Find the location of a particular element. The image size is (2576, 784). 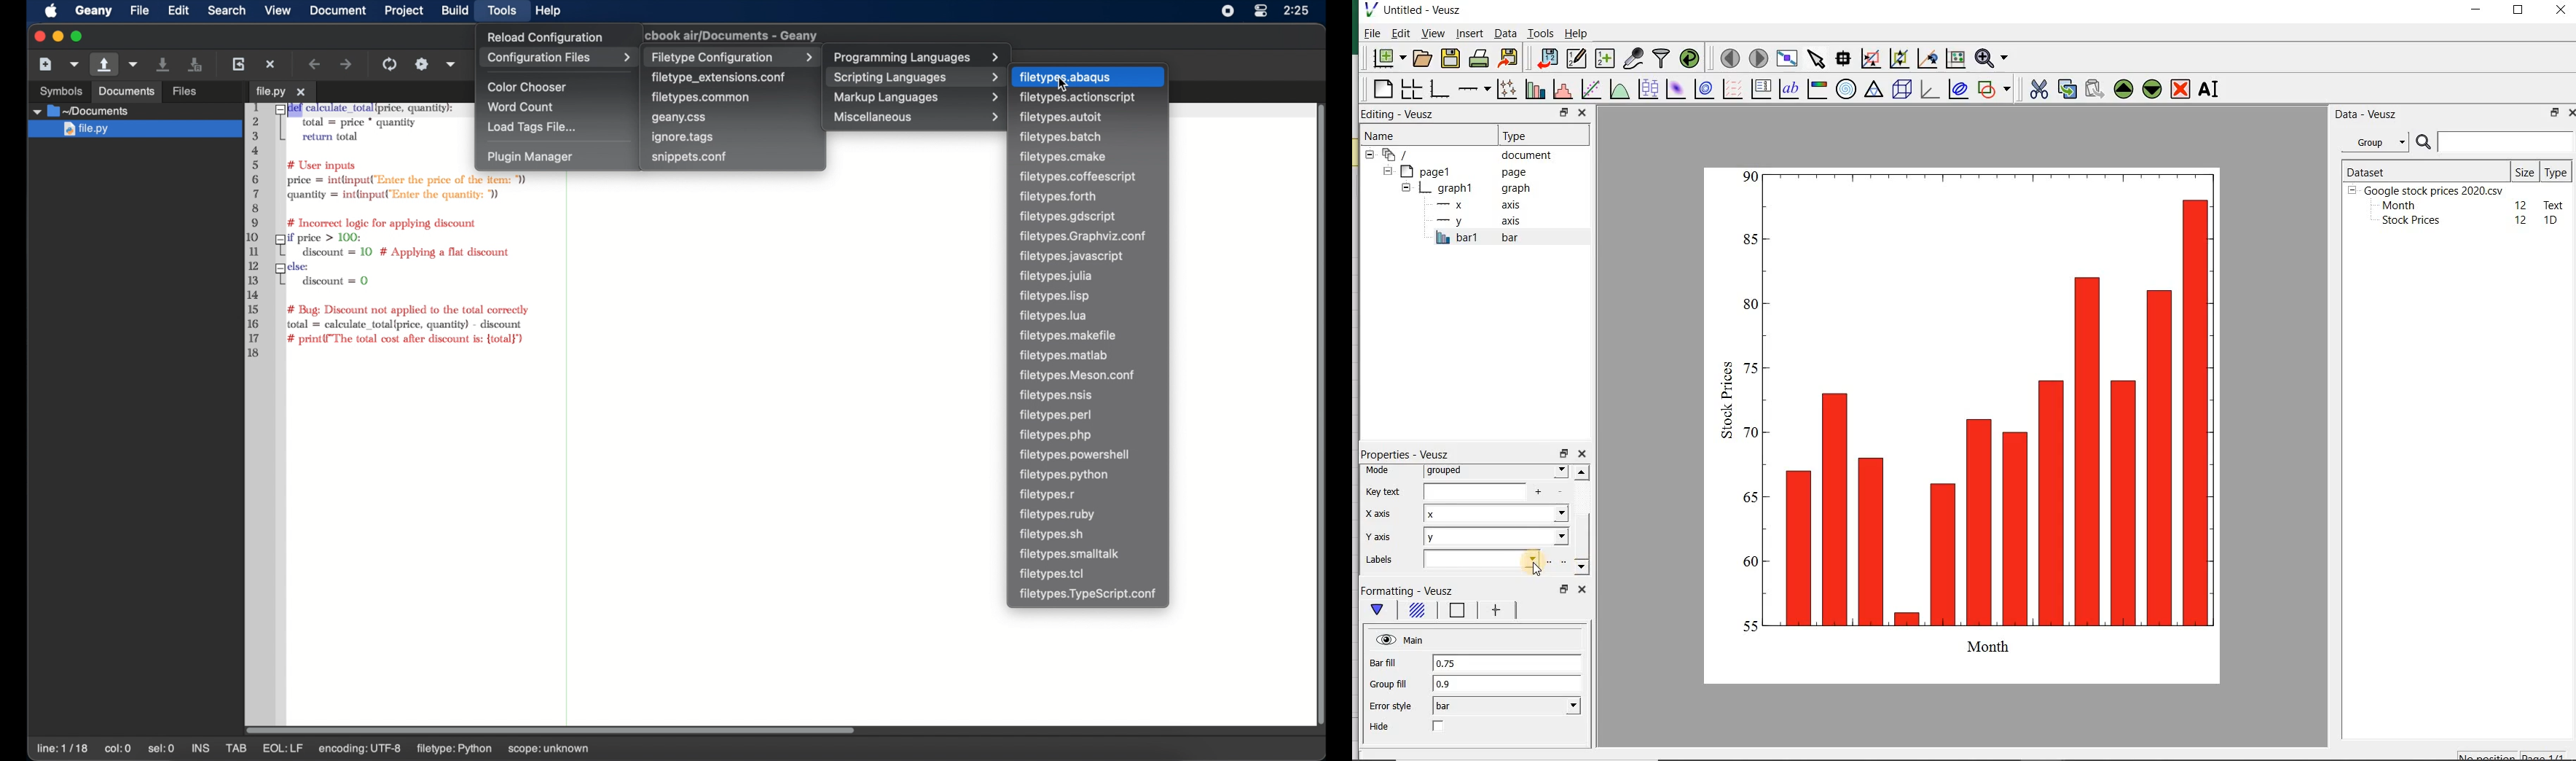

edit and enter new datasets is located at coordinates (1576, 58).